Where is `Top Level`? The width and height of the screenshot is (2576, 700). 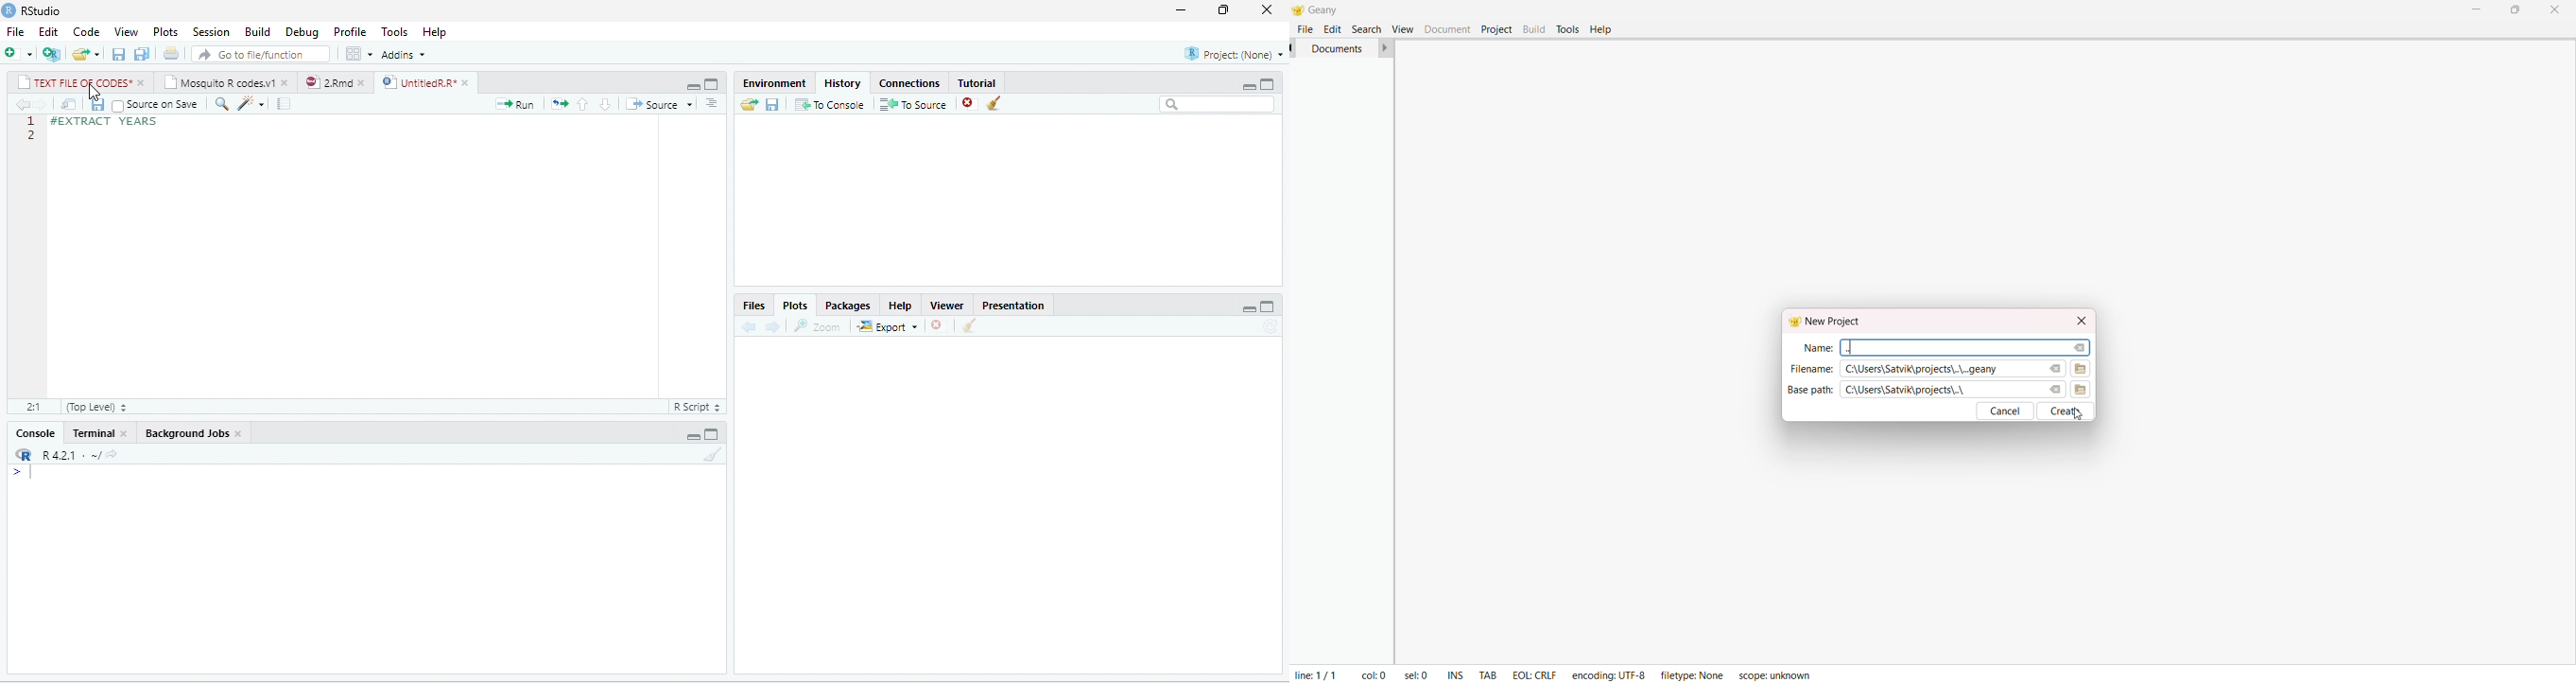 Top Level is located at coordinates (96, 406).